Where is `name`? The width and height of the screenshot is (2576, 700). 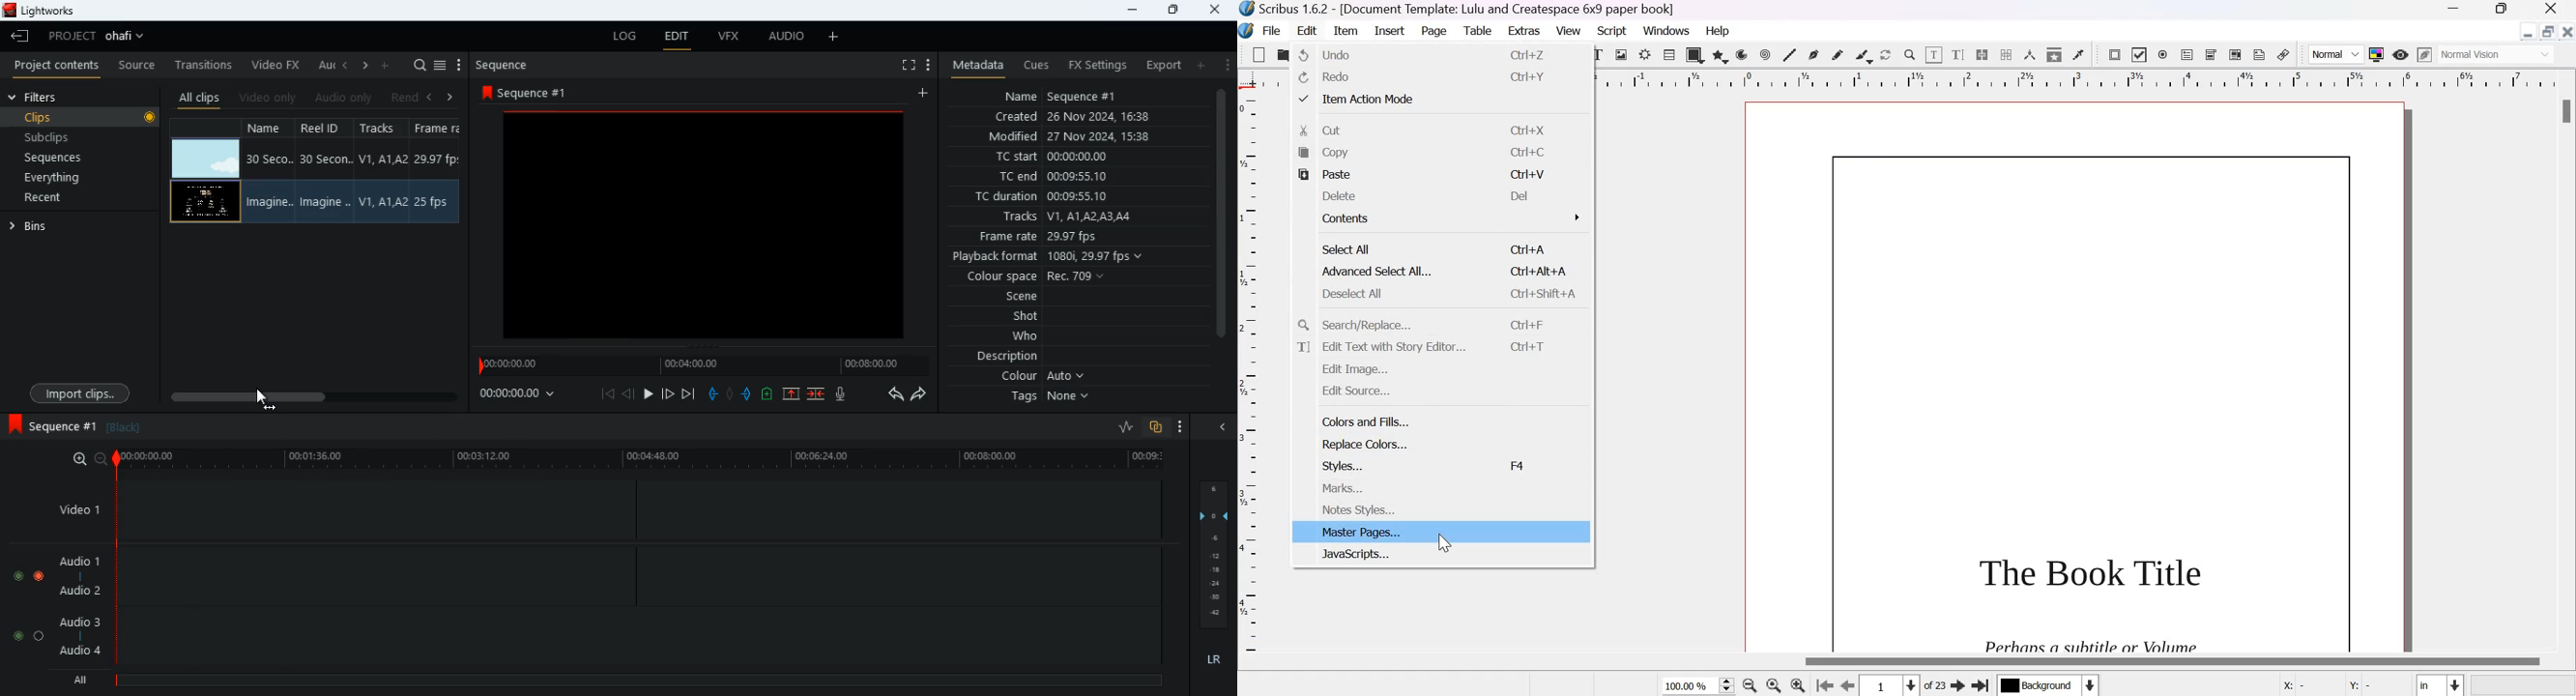 name is located at coordinates (1060, 96).